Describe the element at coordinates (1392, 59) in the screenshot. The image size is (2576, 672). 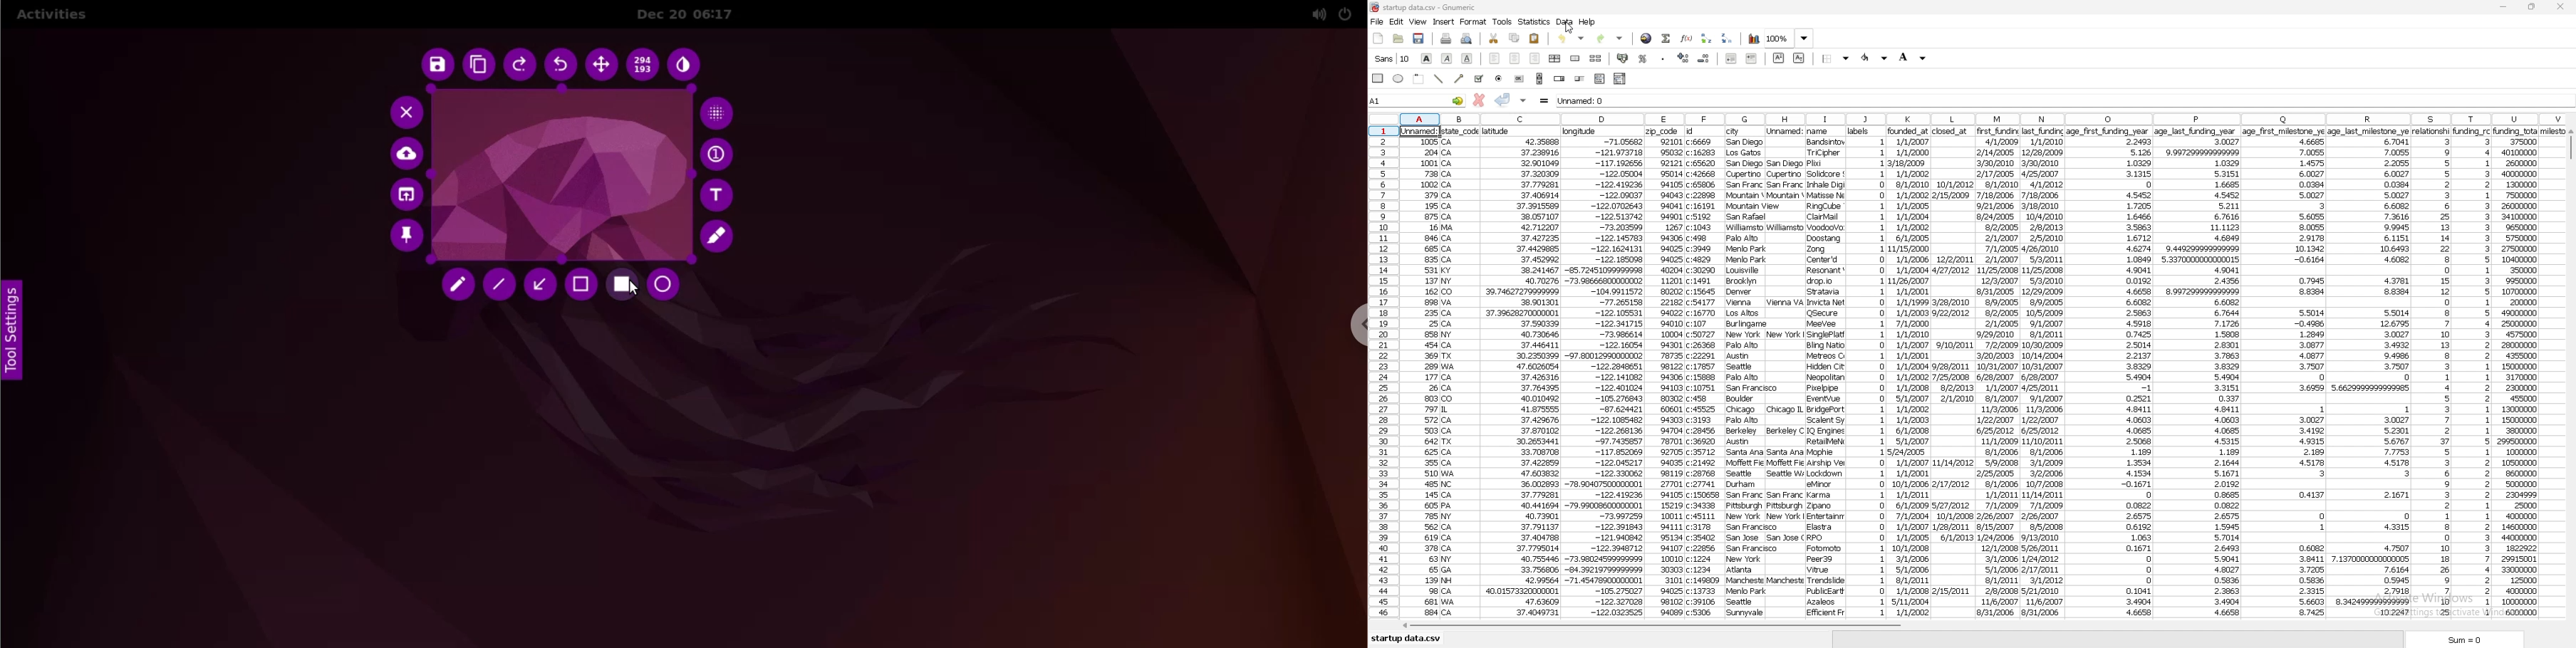
I see `font` at that location.